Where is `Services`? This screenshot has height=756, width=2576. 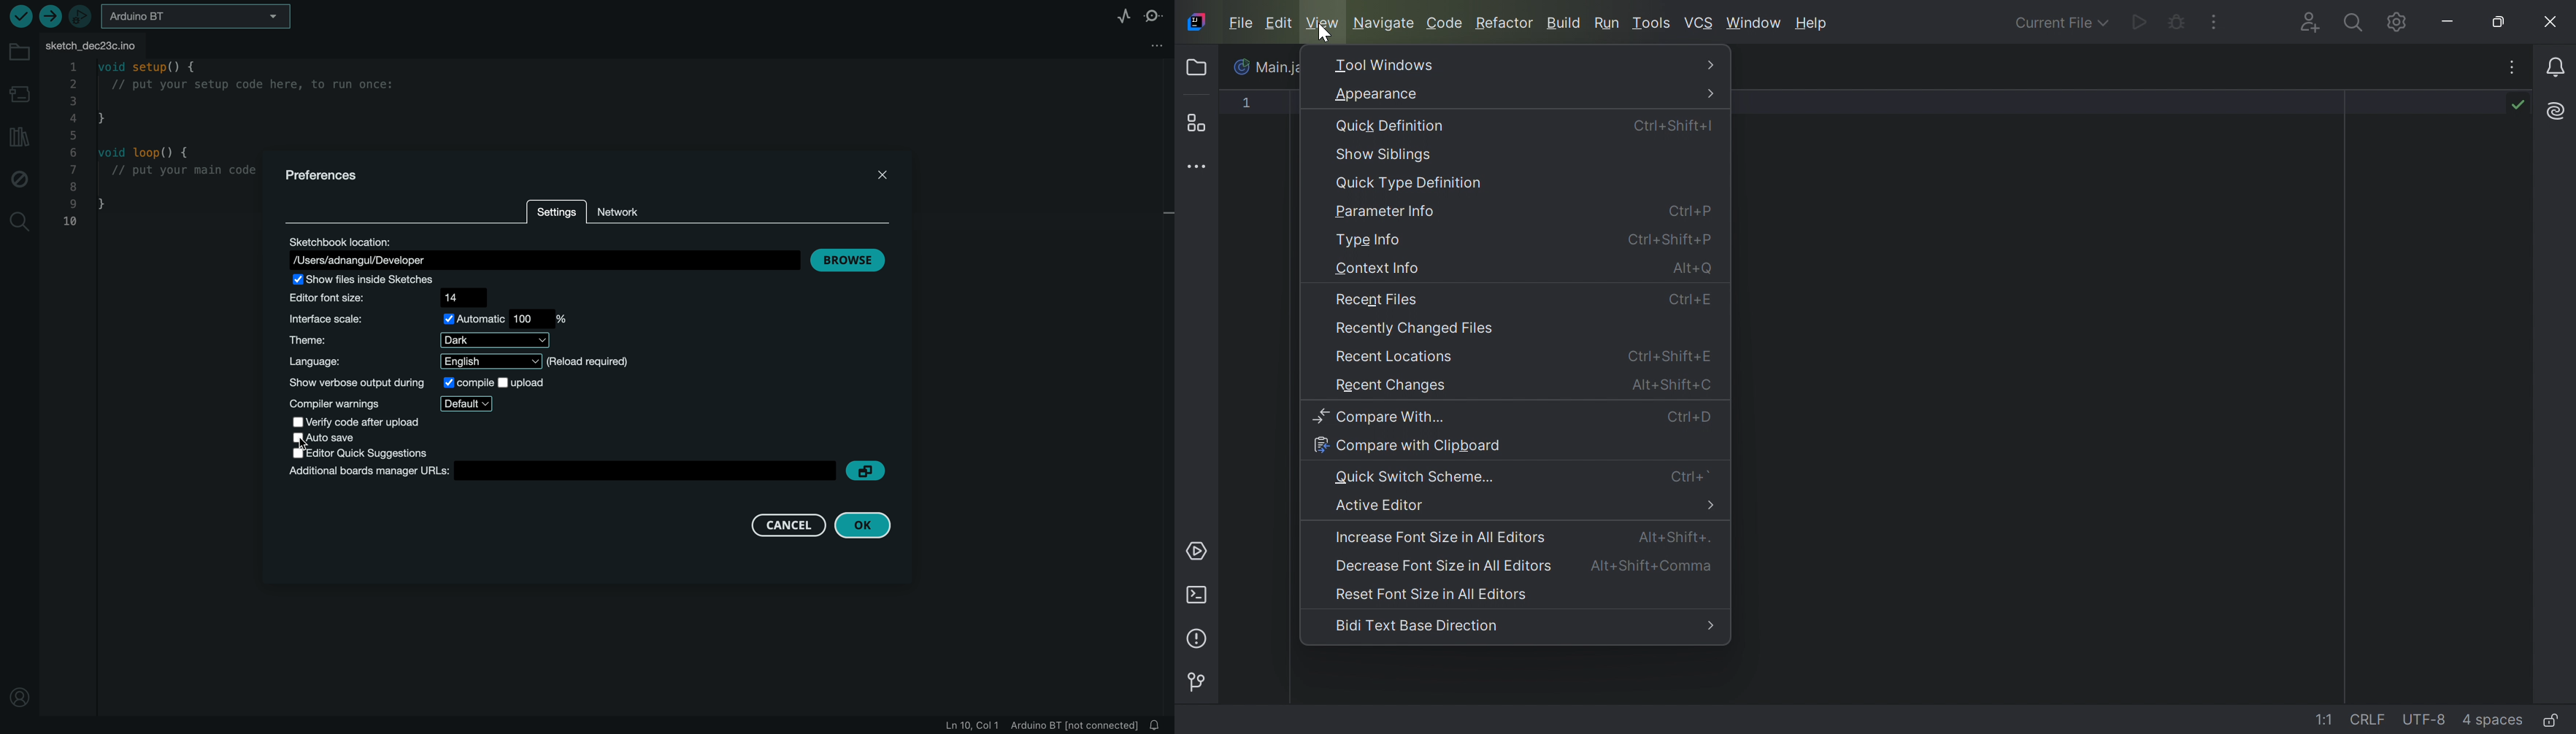
Services is located at coordinates (1199, 551).